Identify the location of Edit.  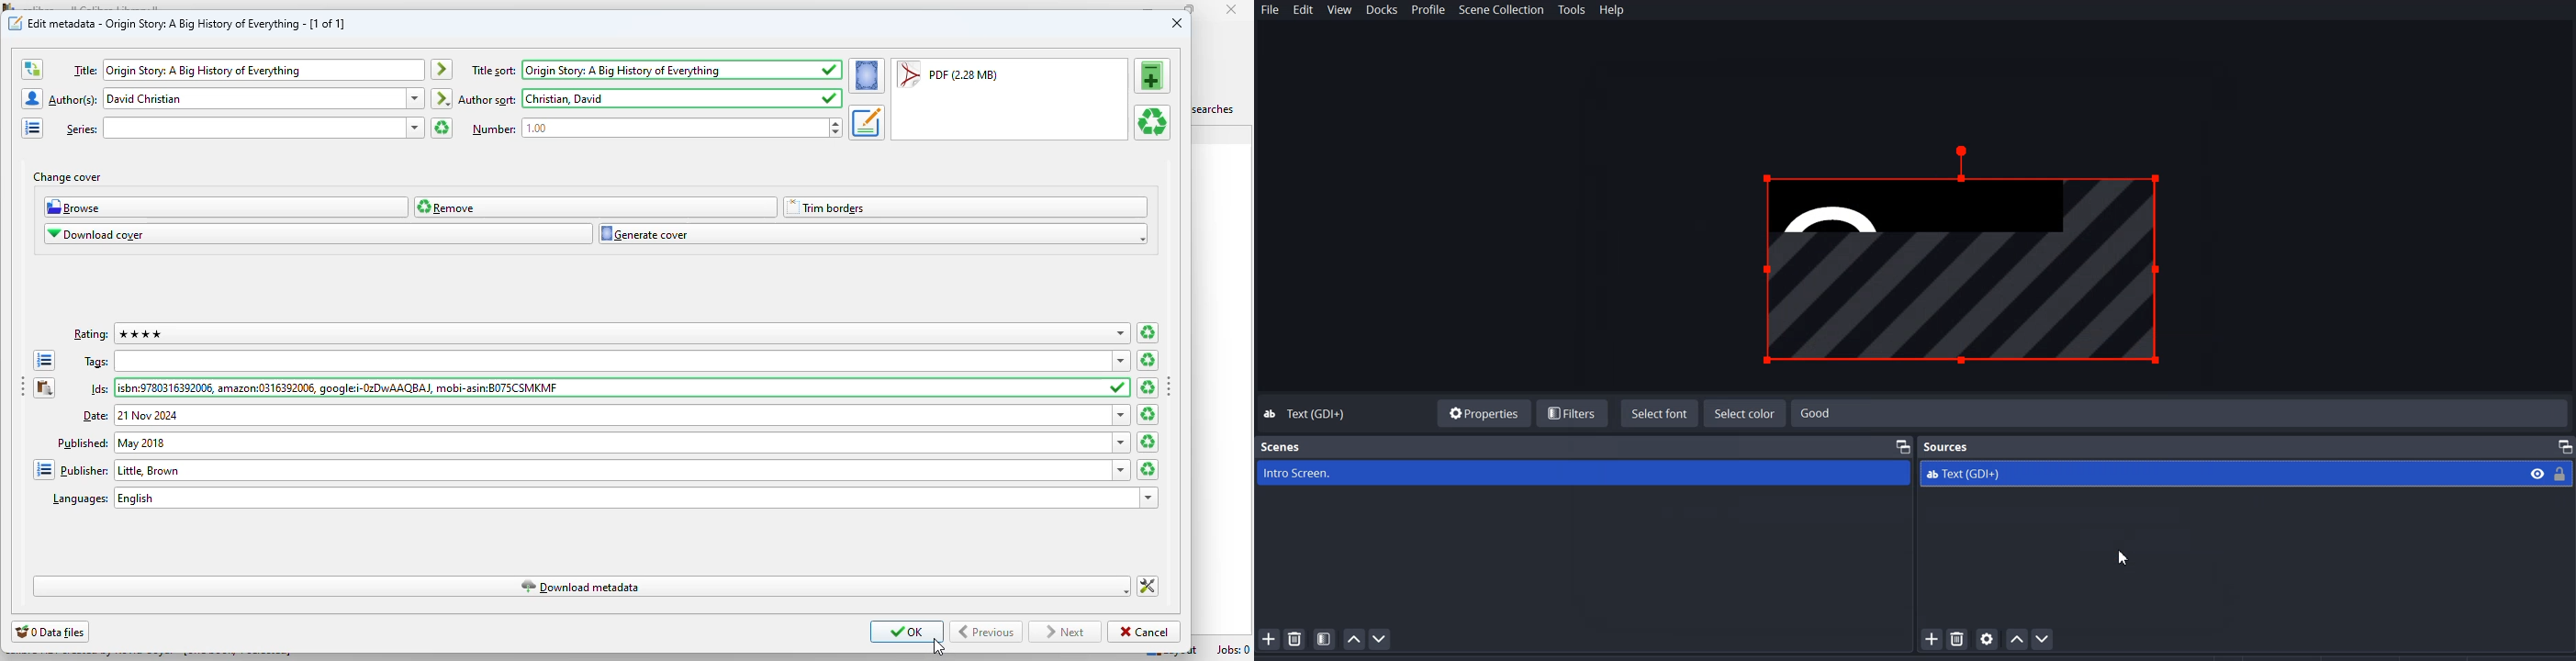
(1304, 11).